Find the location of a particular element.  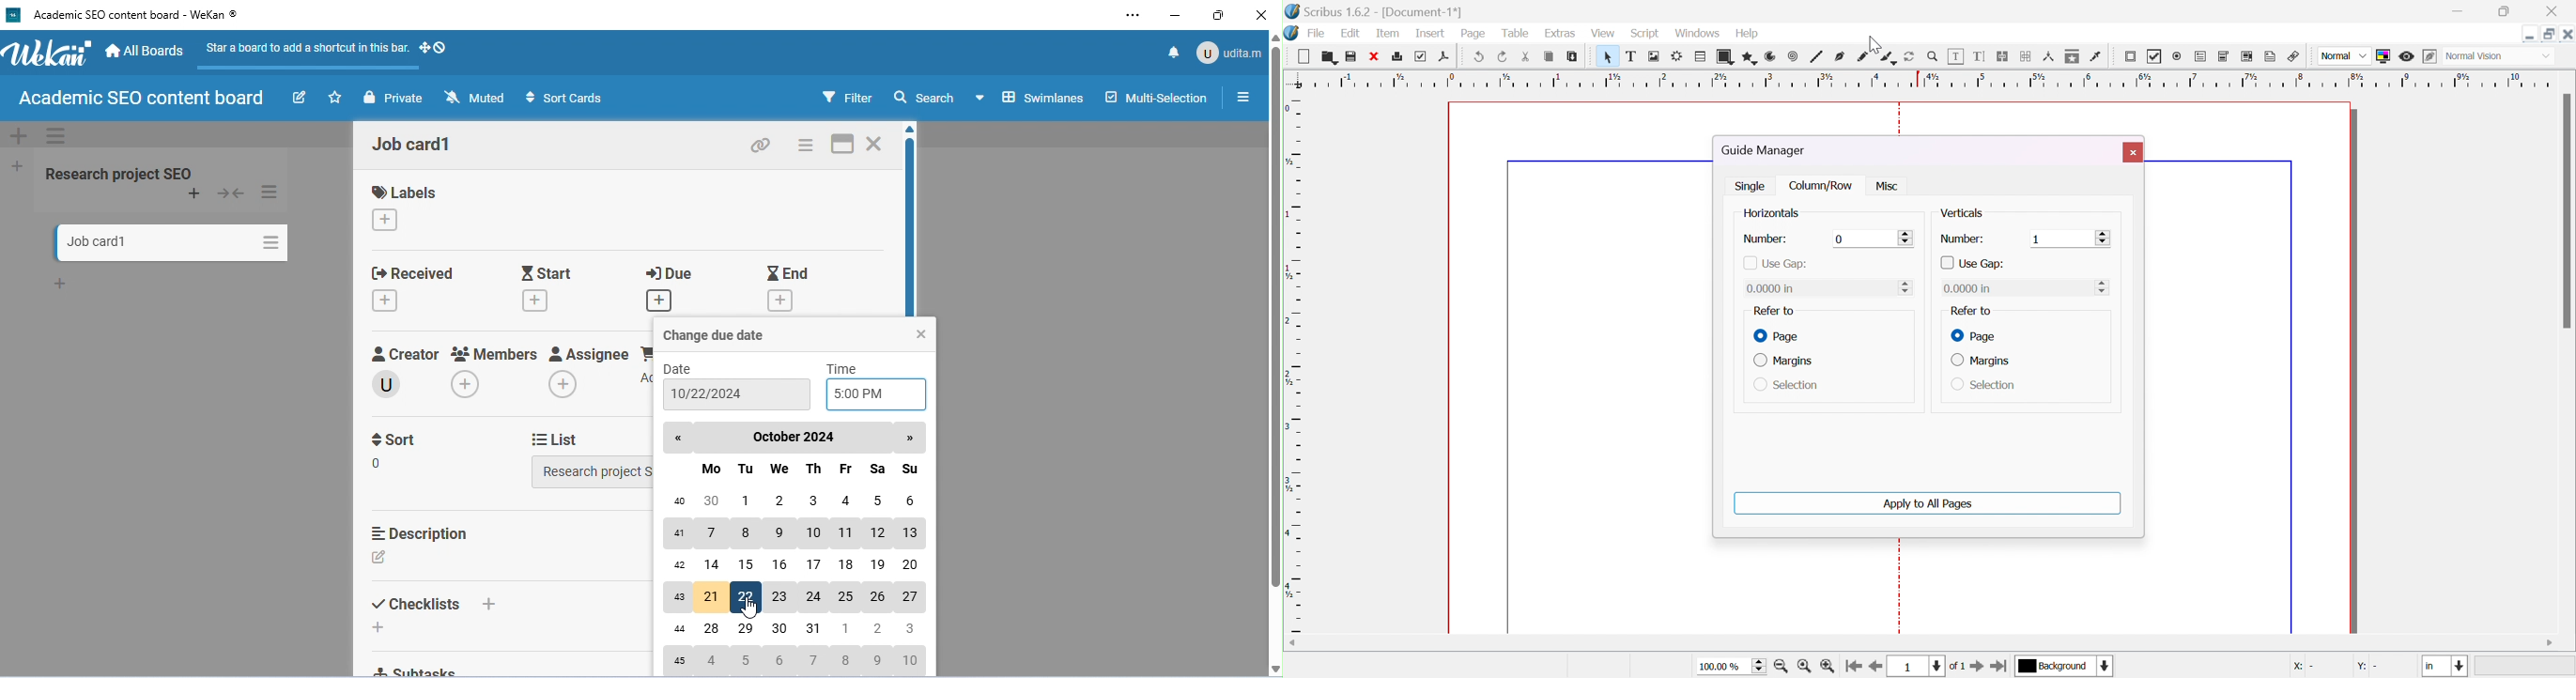

preview  mode is located at coordinates (2408, 57).